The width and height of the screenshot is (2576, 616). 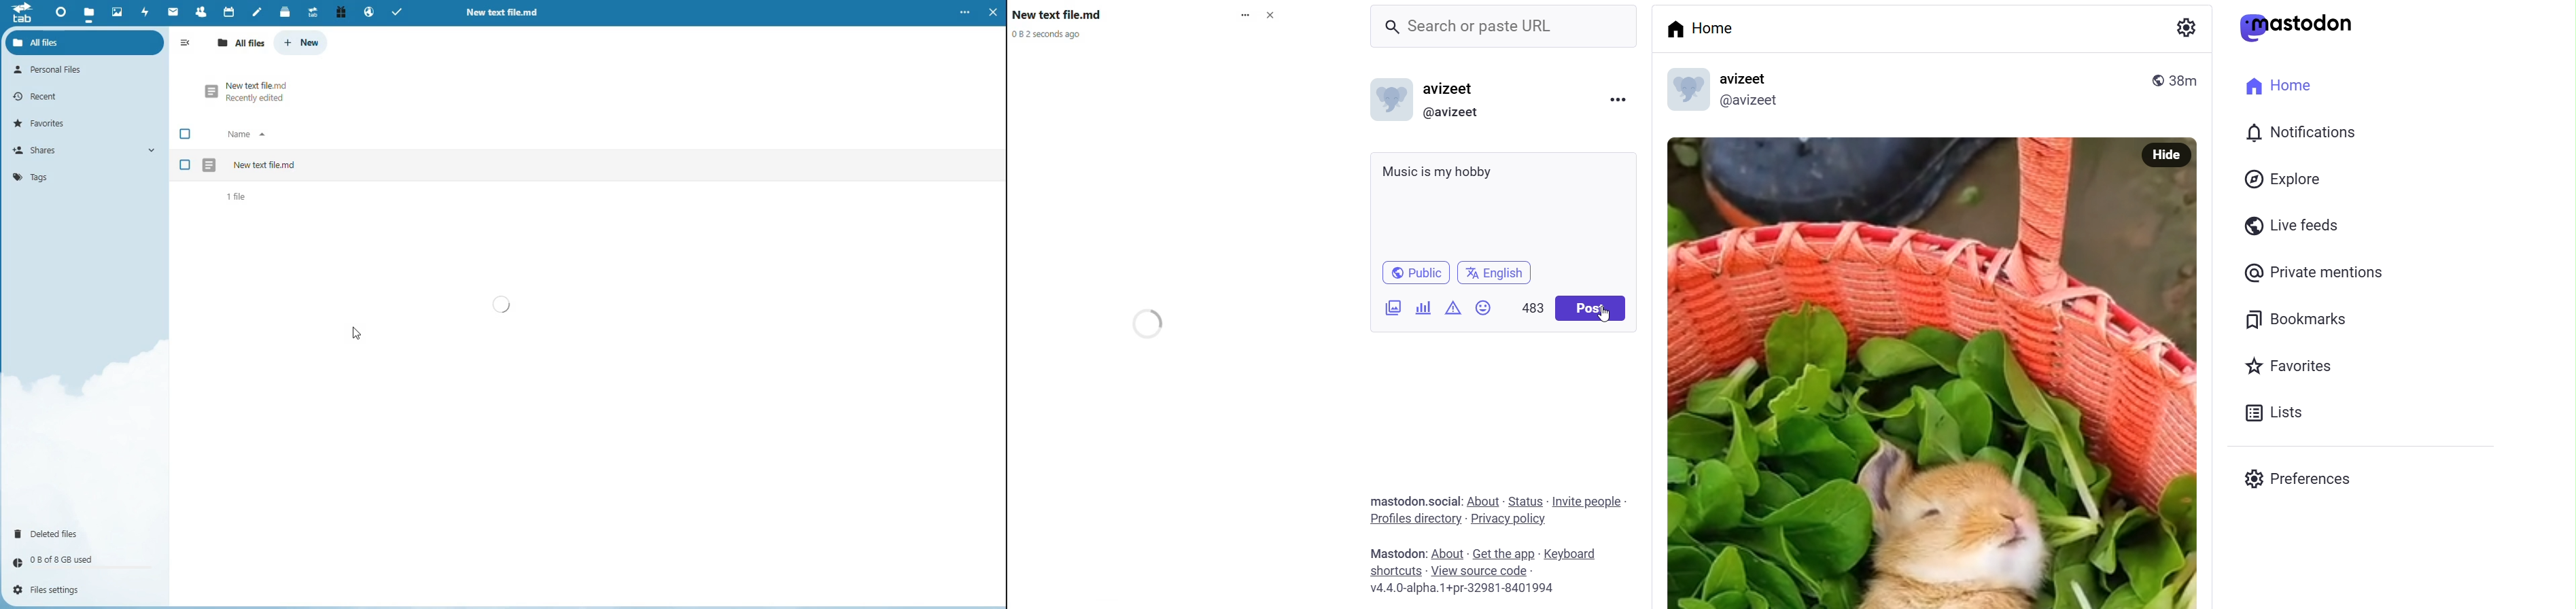 I want to click on Deck, so click(x=282, y=11).